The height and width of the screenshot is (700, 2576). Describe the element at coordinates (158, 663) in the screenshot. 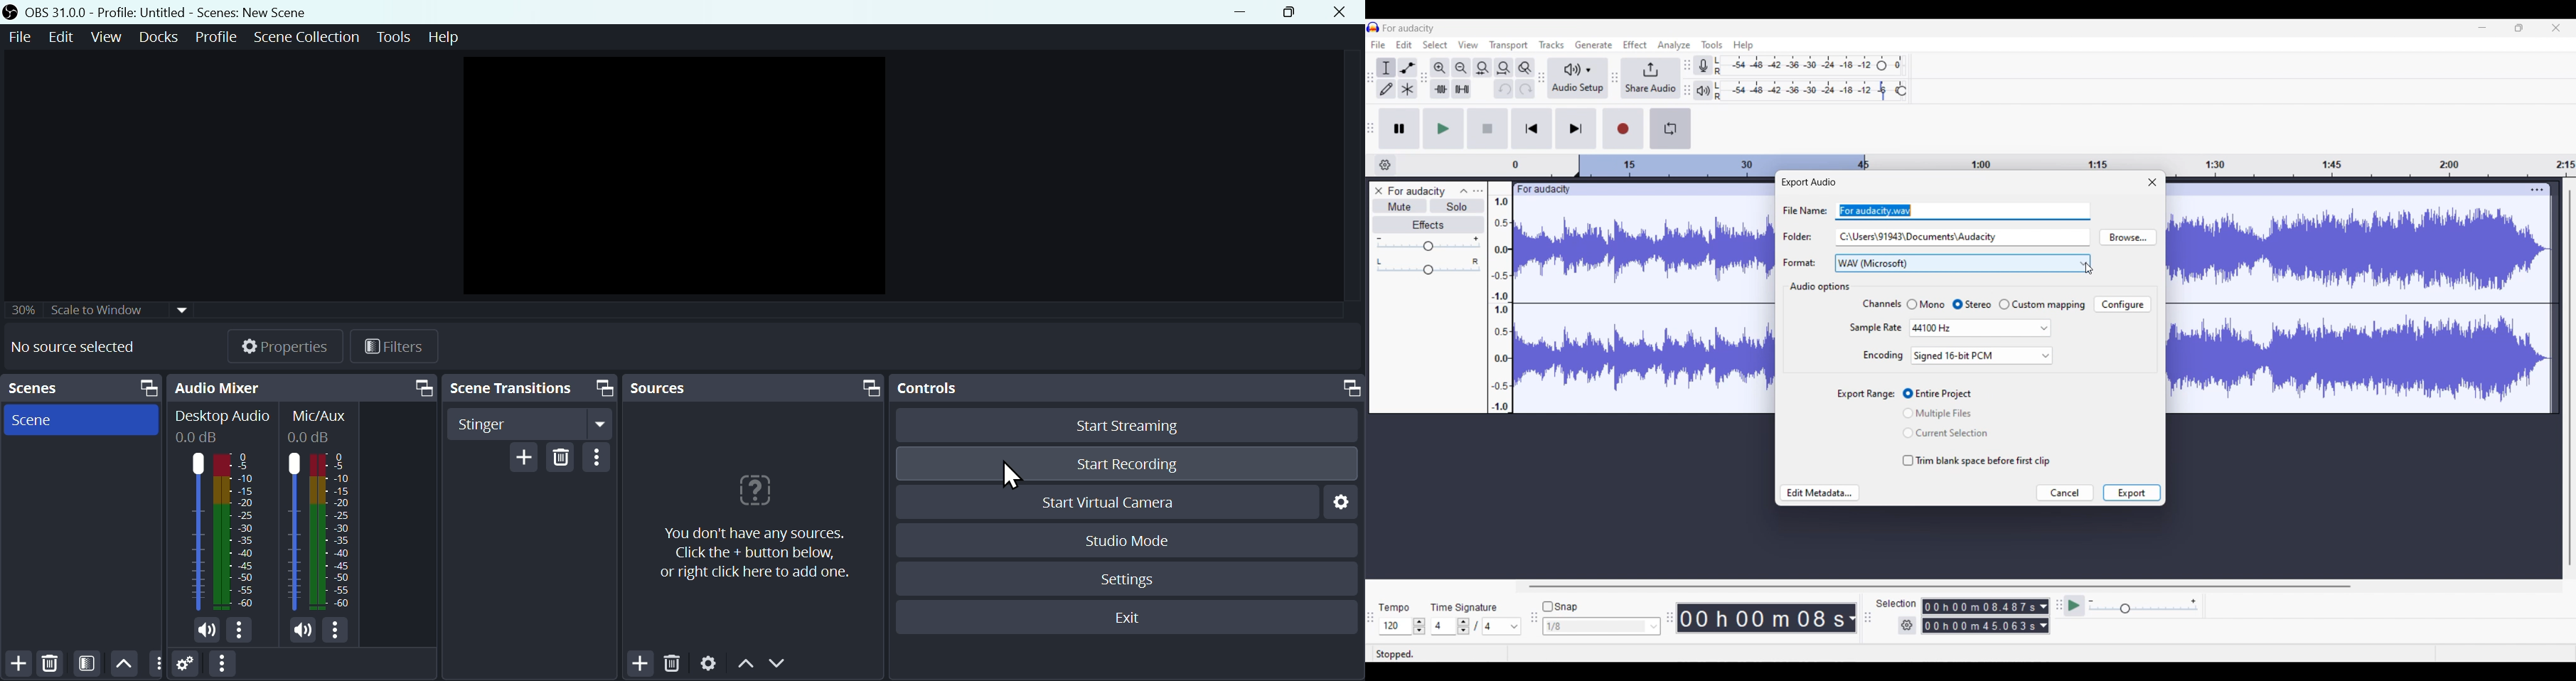

I see `More options` at that location.